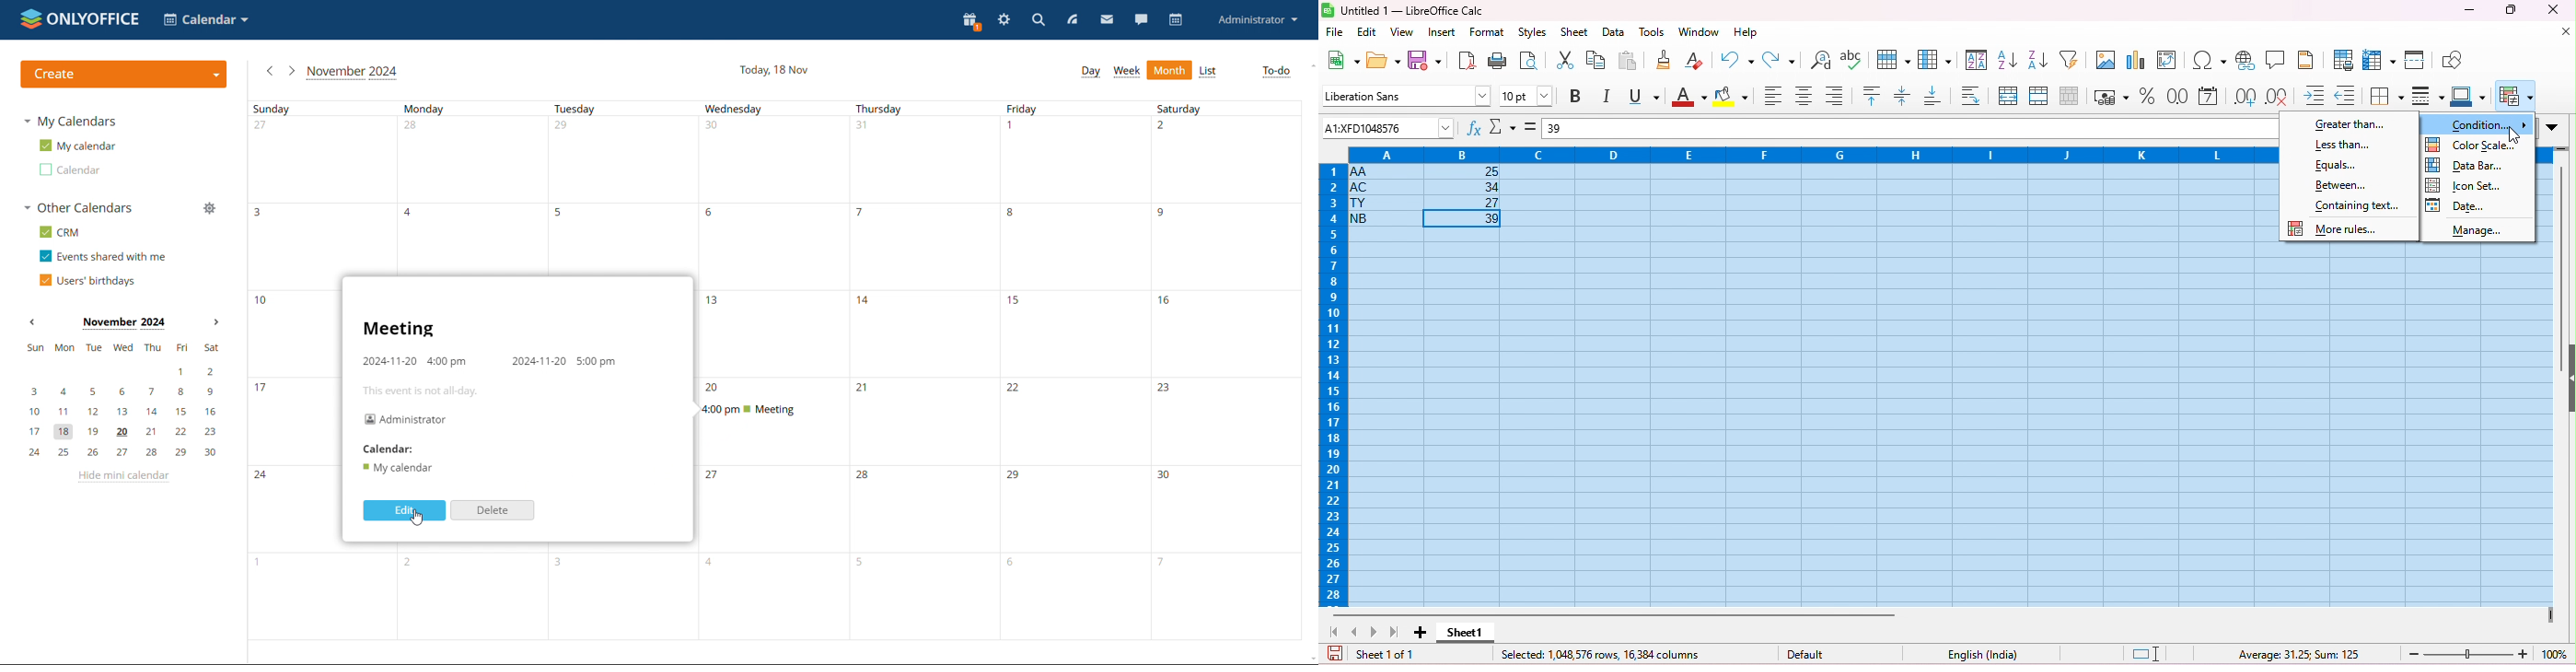  I want to click on users' birthdays, so click(87, 280).